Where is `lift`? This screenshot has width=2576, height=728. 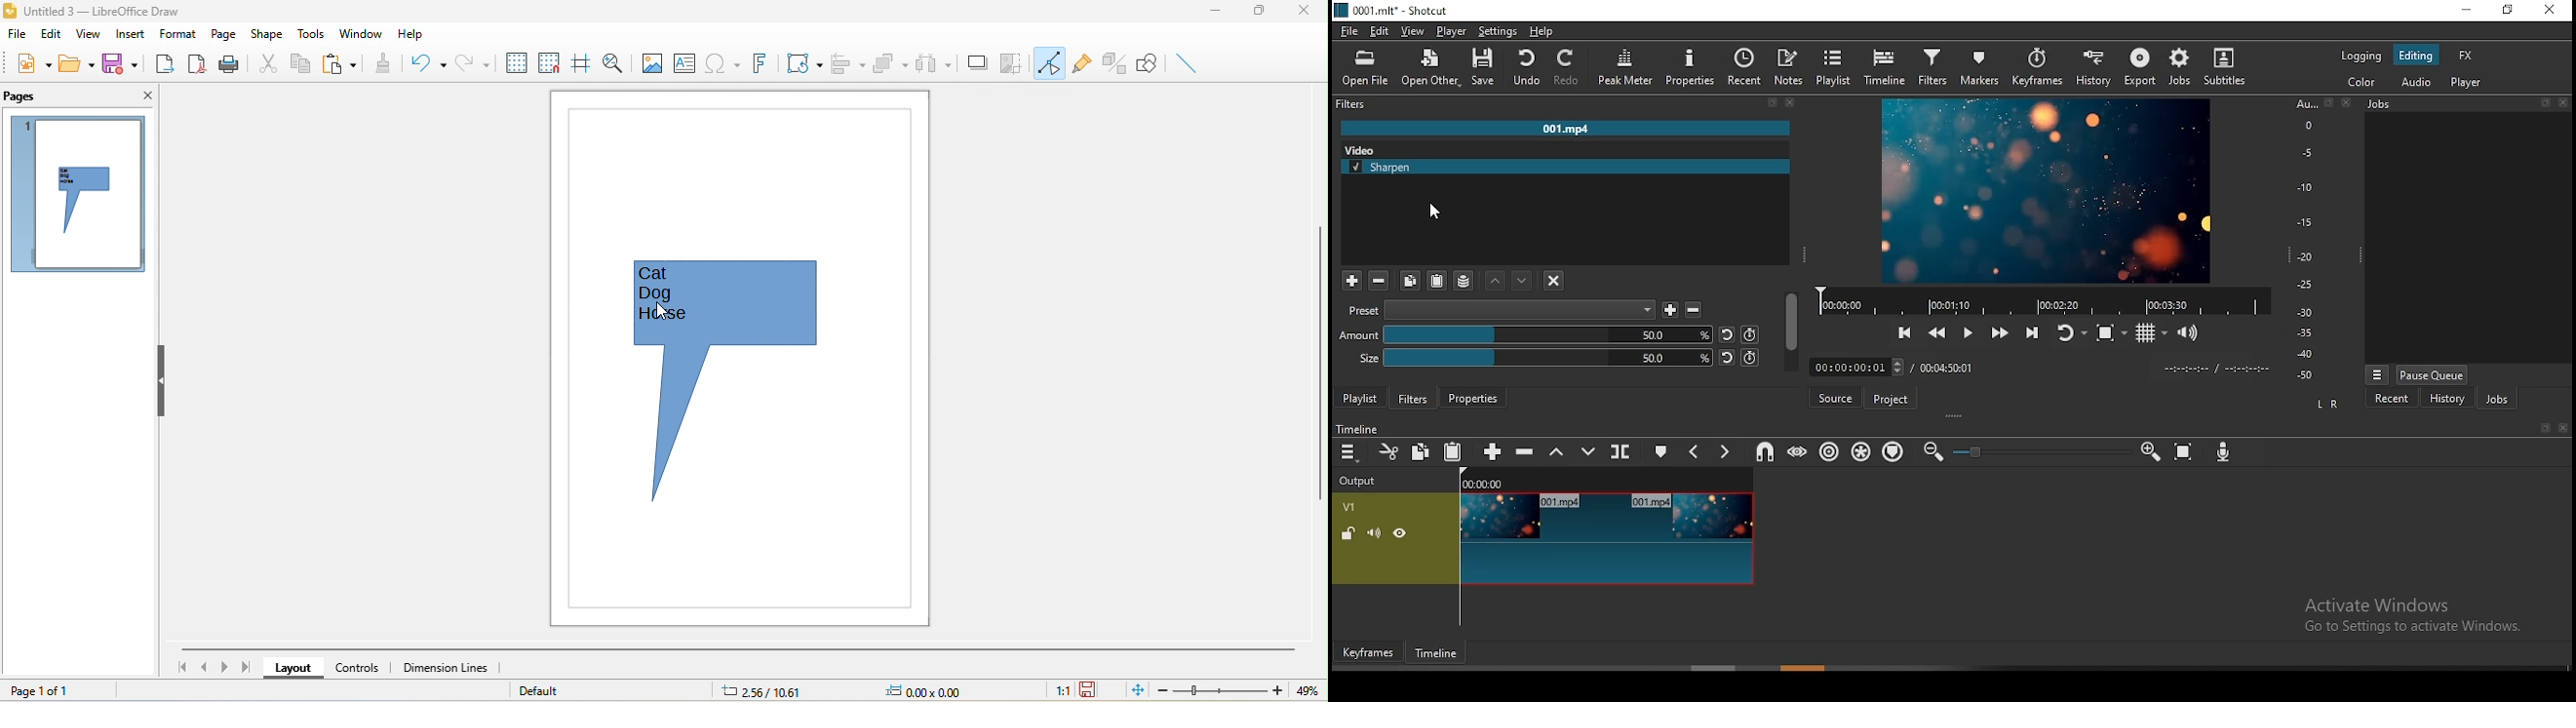
lift is located at coordinates (1559, 453).